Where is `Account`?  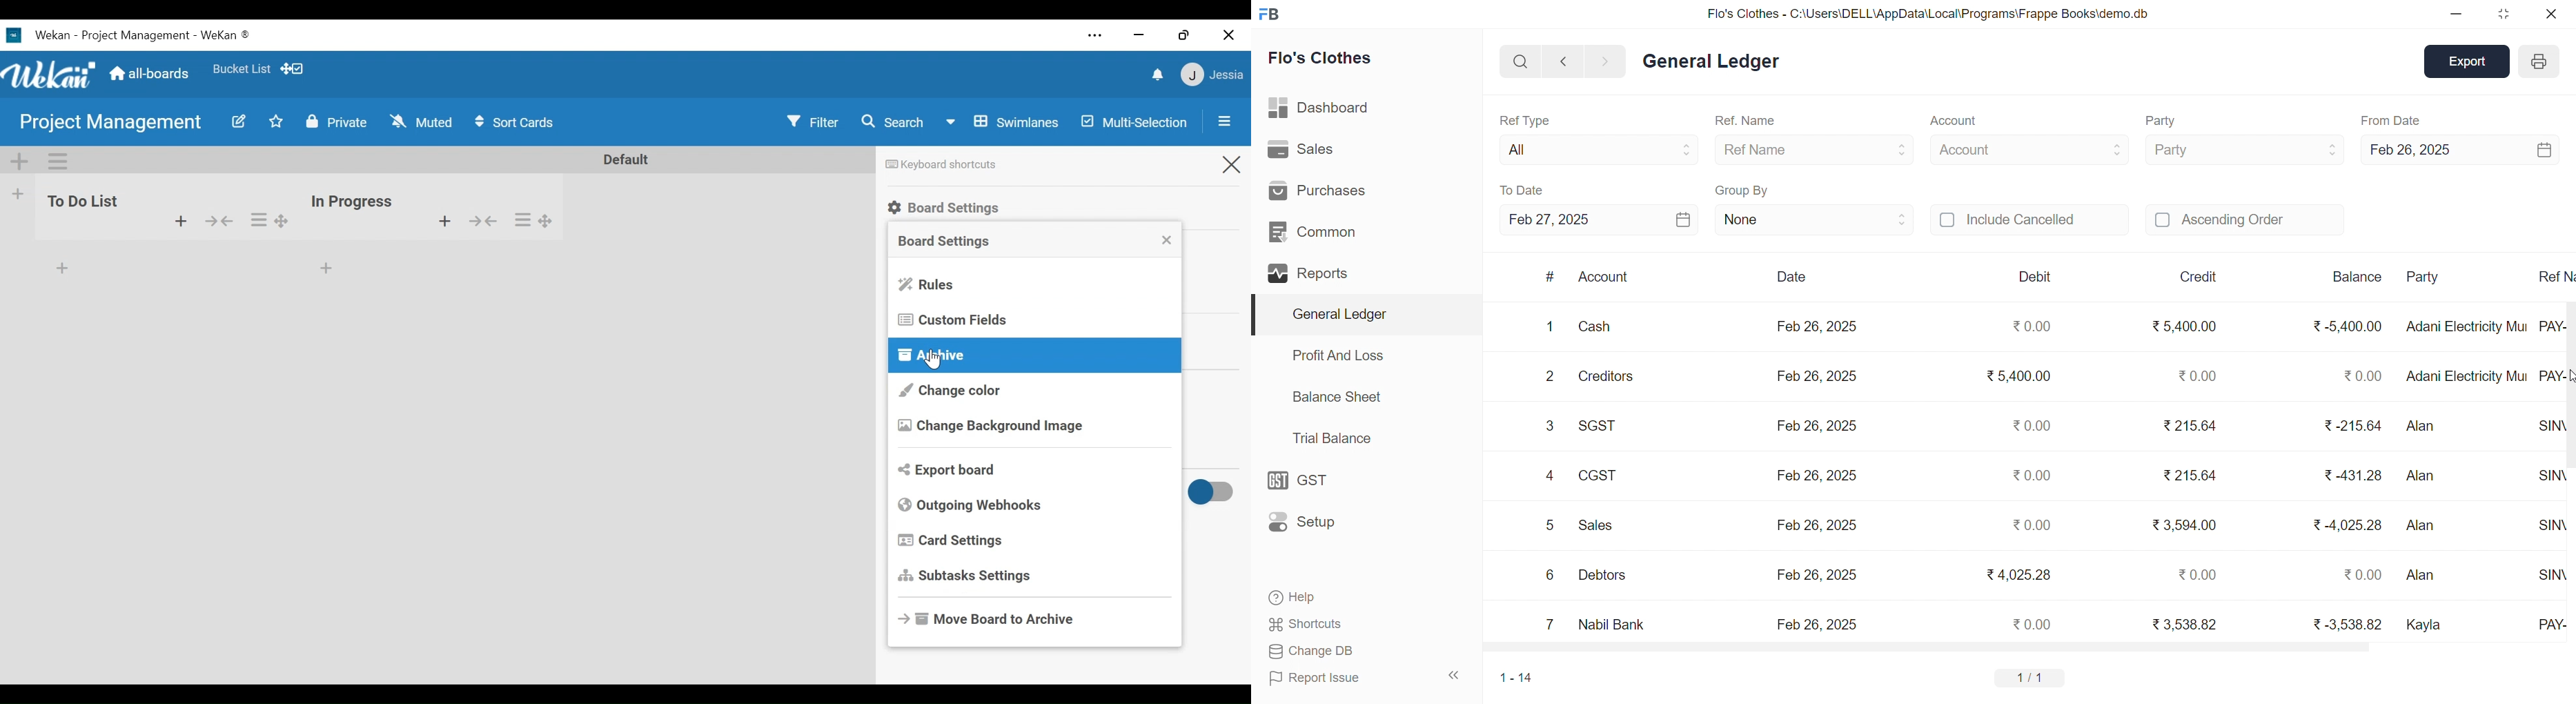 Account is located at coordinates (2029, 148).